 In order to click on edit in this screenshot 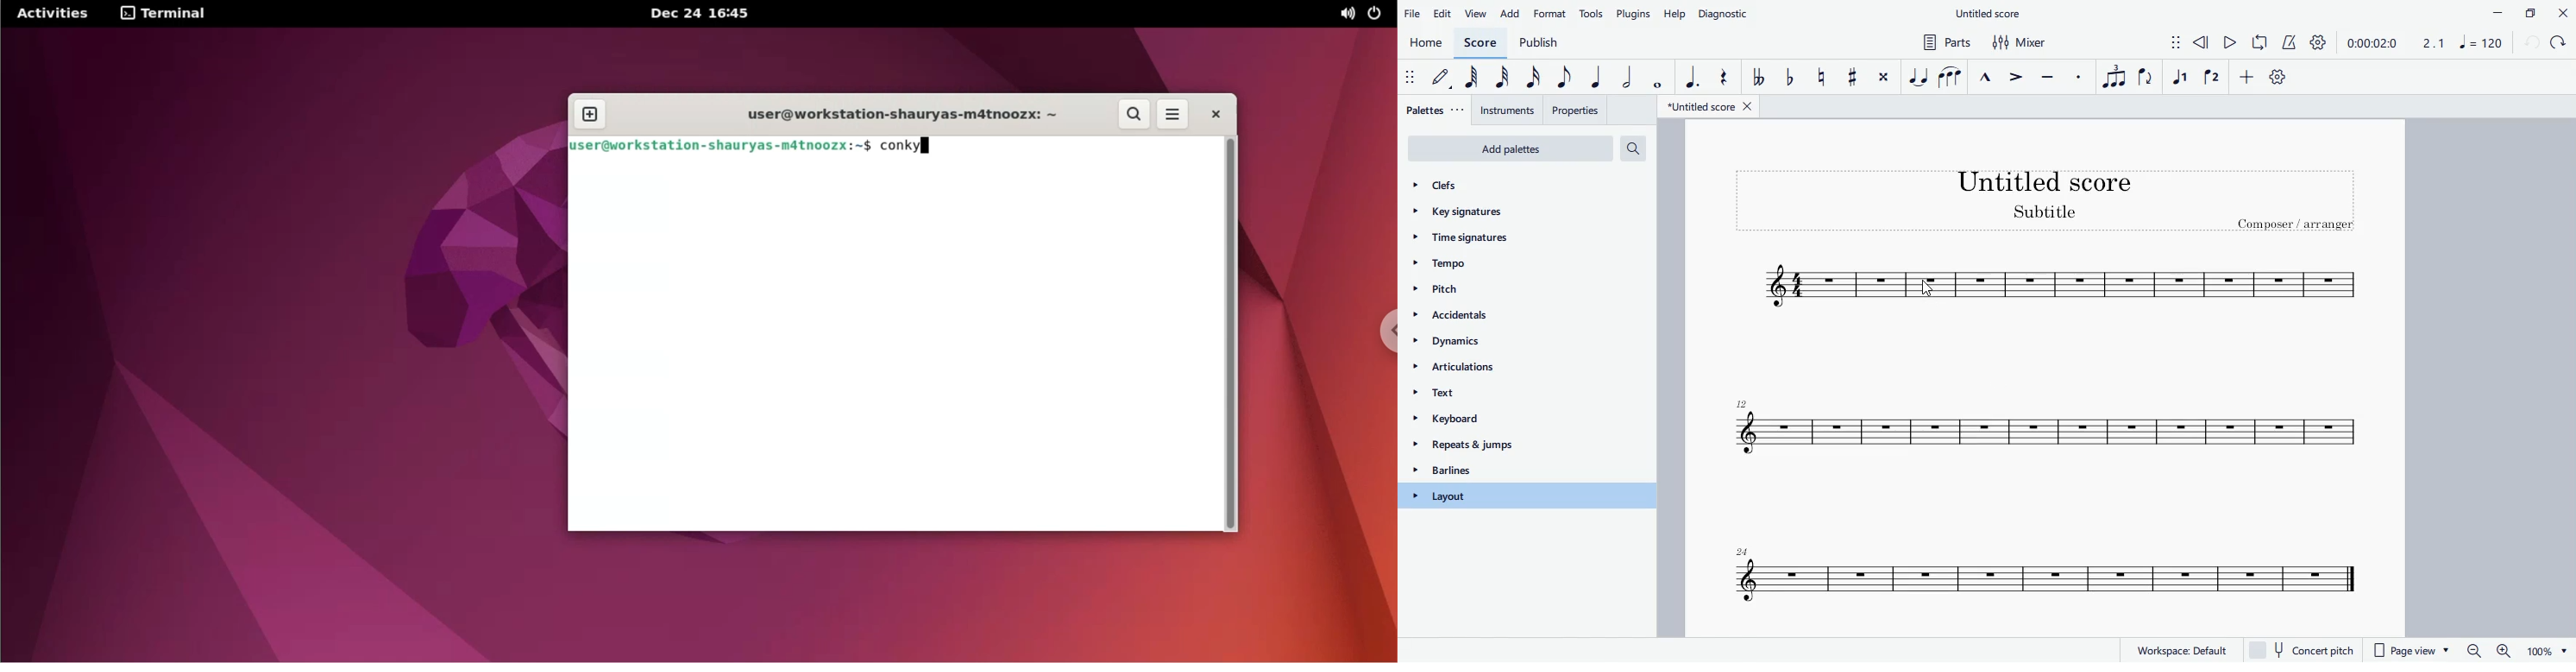, I will do `click(1445, 13)`.